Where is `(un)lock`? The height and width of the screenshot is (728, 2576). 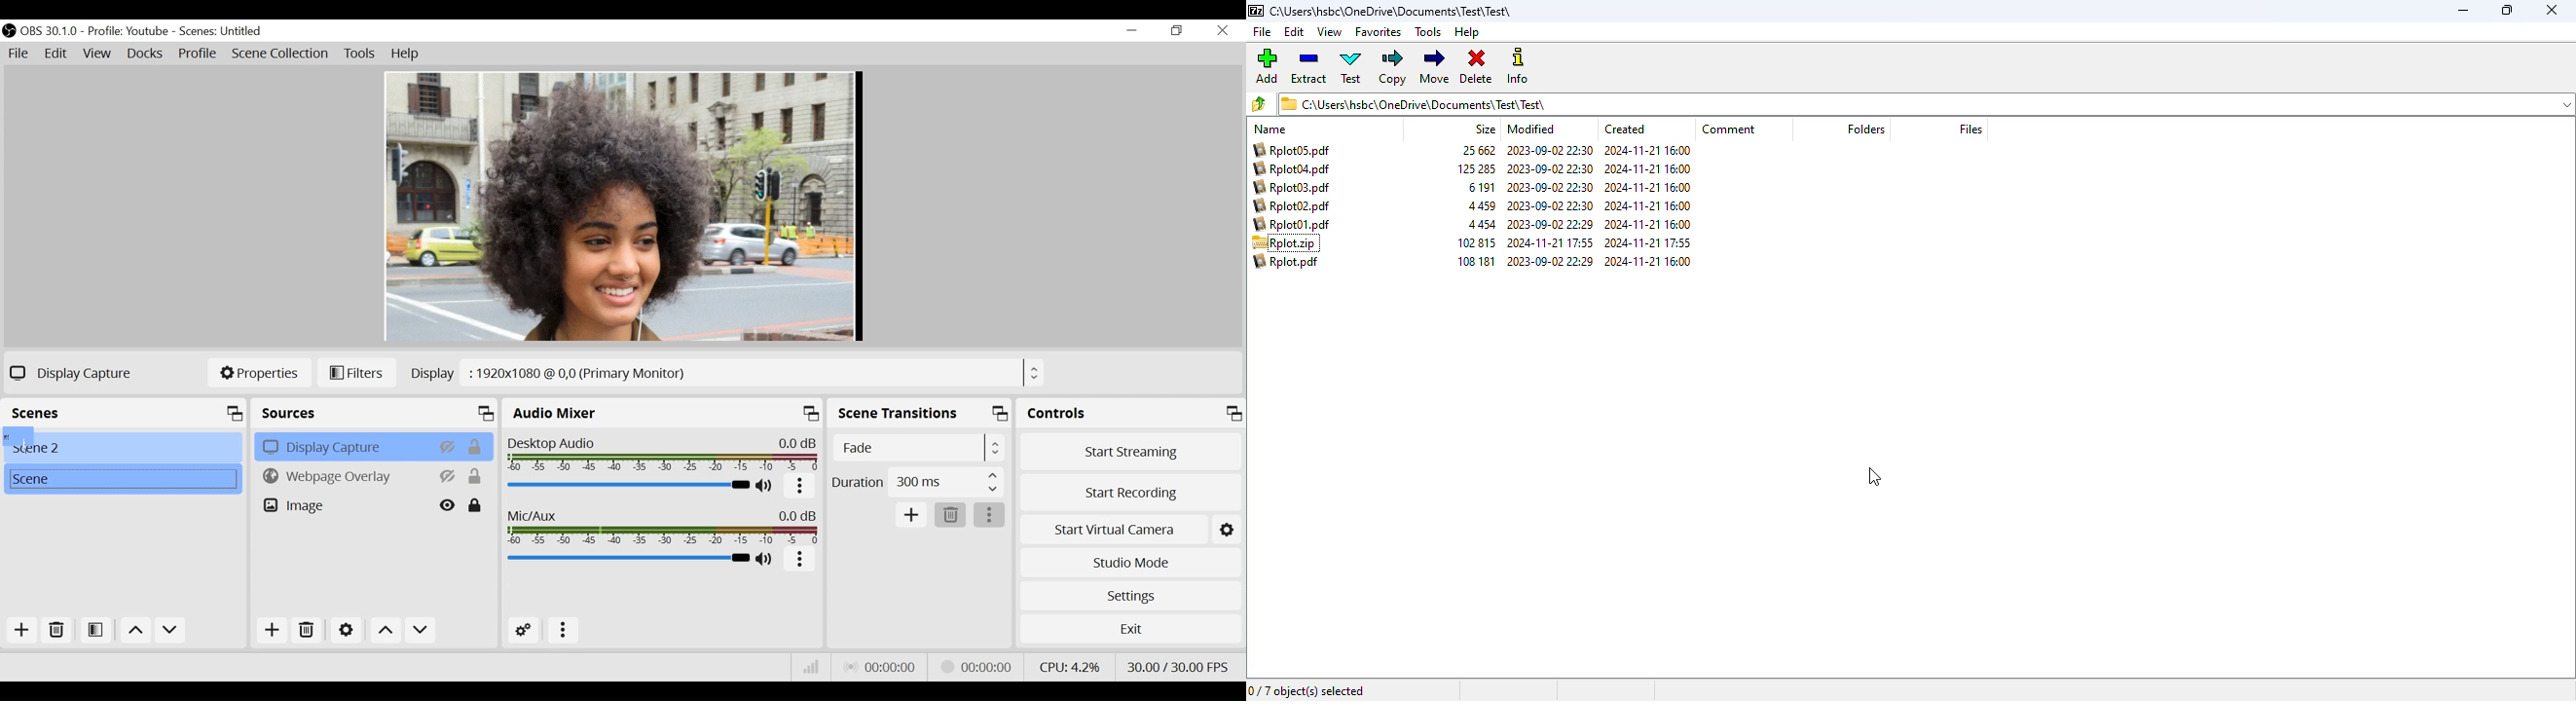 (un)lock is located at coordinates (476, 505).